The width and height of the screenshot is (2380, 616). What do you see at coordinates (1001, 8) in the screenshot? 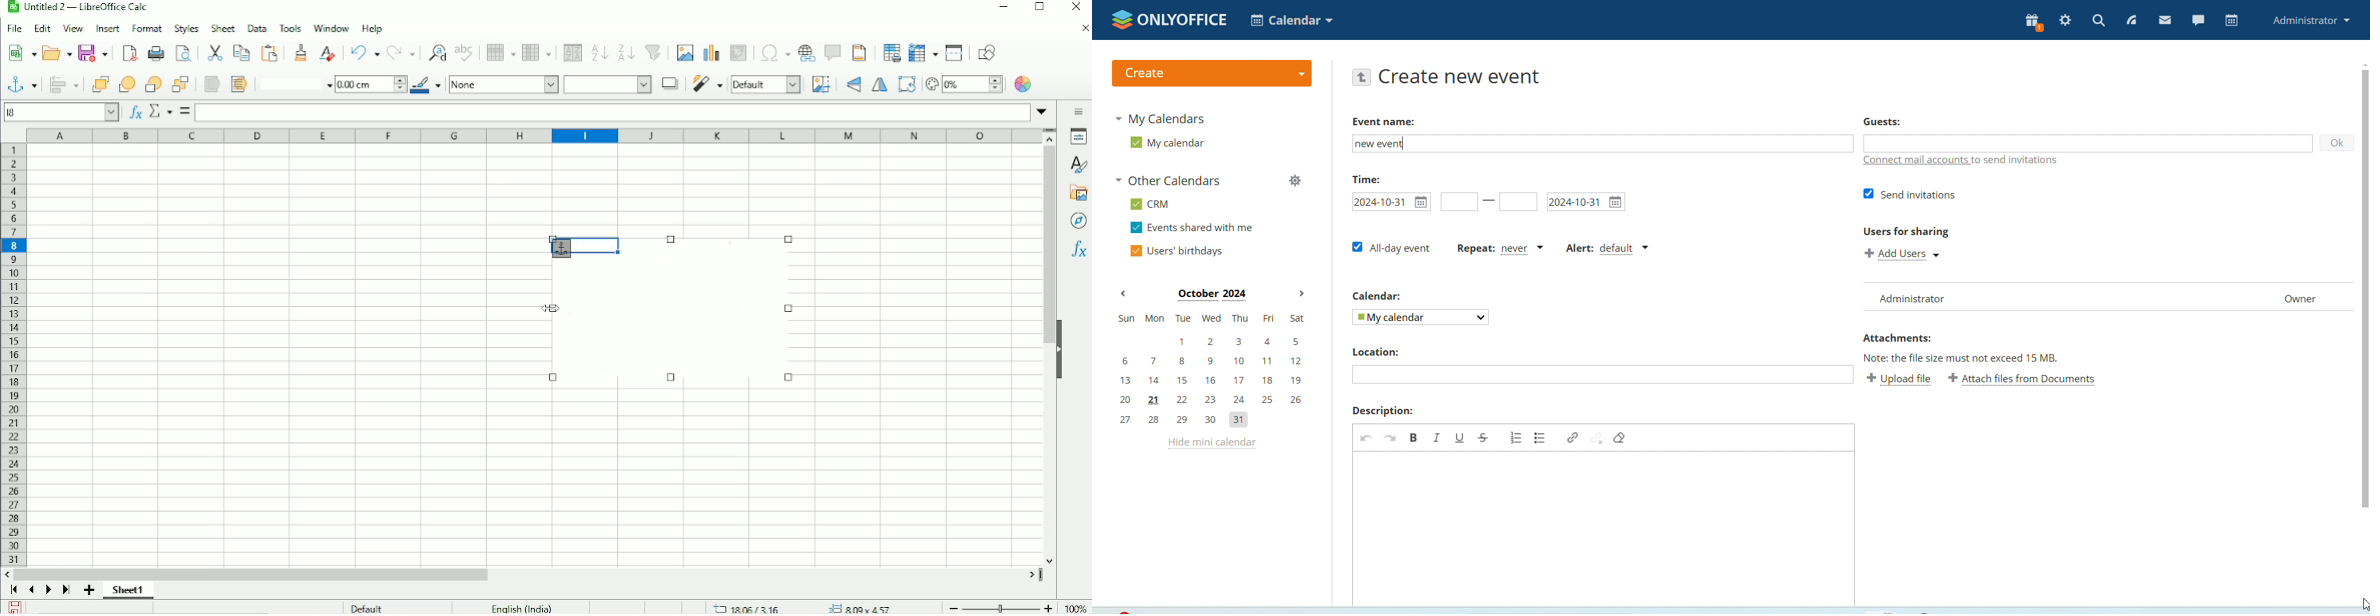
I see `Minimize` at bounding box center [1001, 8].